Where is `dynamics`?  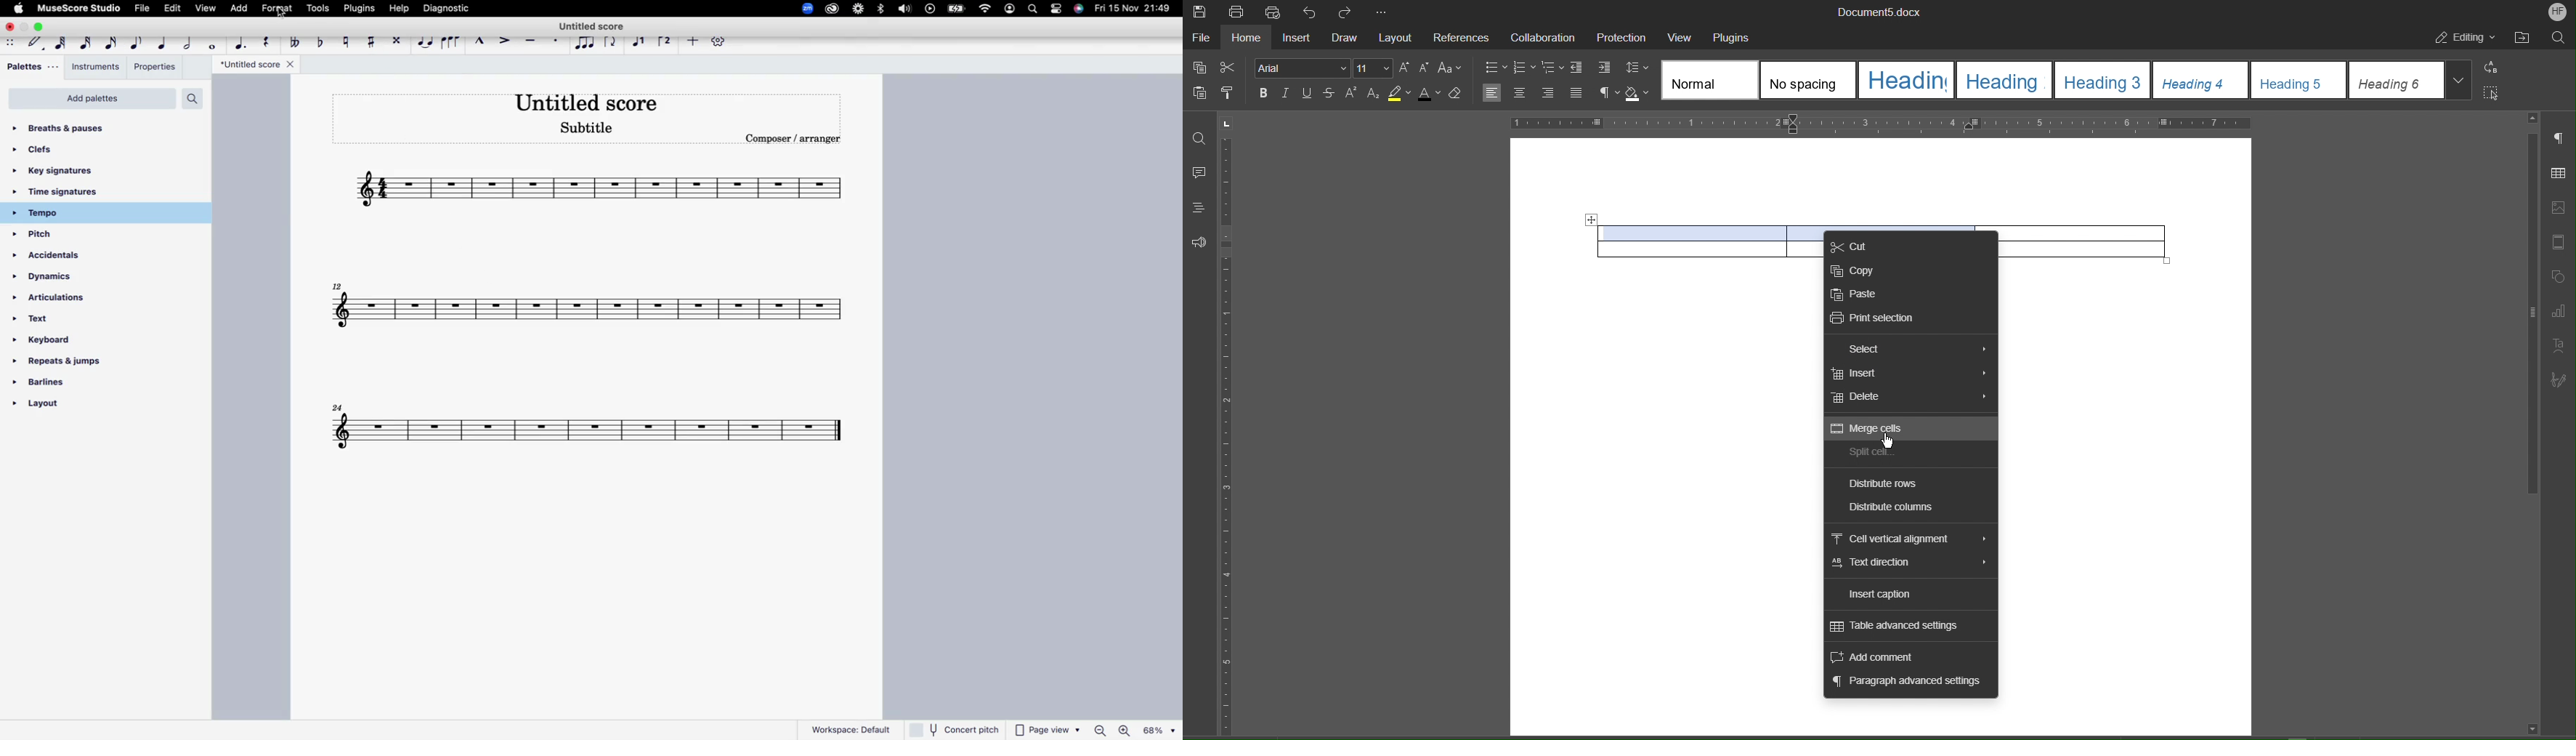
dynamics is located at coordinates (63, 280).